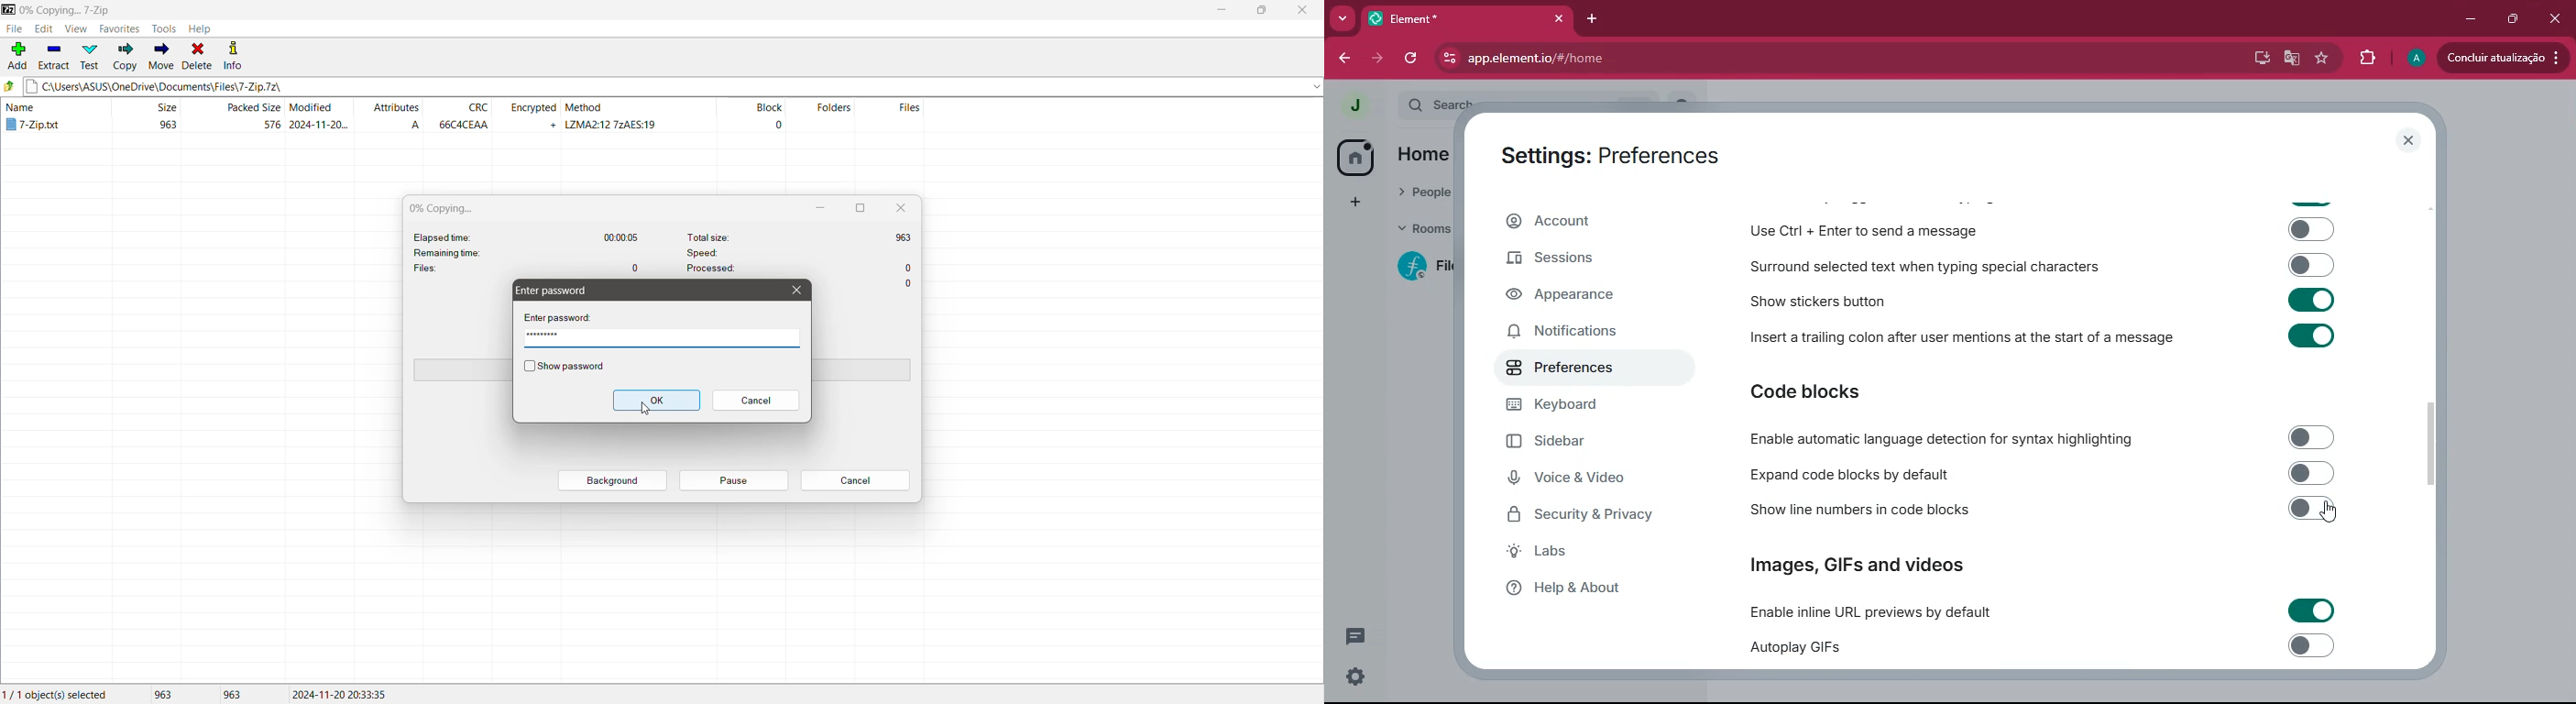 The image size is (2576, 728). I want to click on Restore Down, so click(1267, 10).